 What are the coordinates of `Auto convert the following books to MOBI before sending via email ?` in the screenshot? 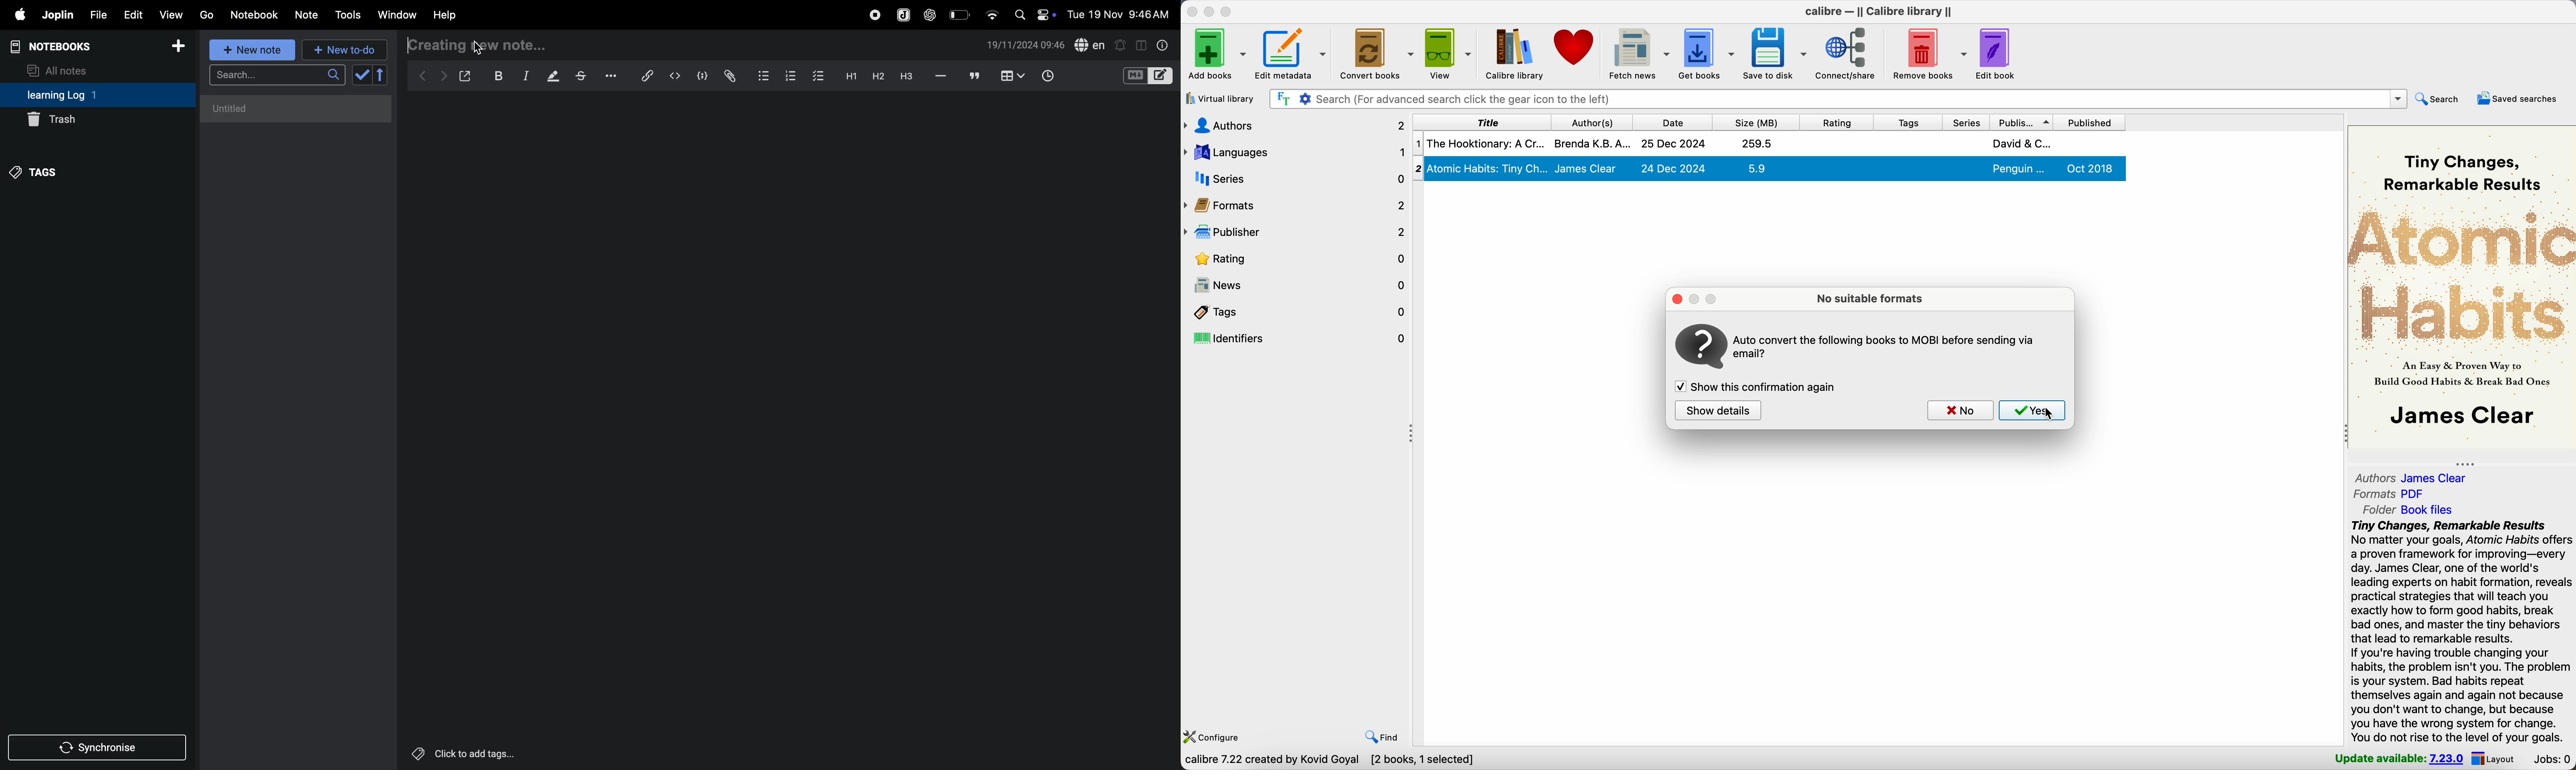 It's located at (1887, 344).